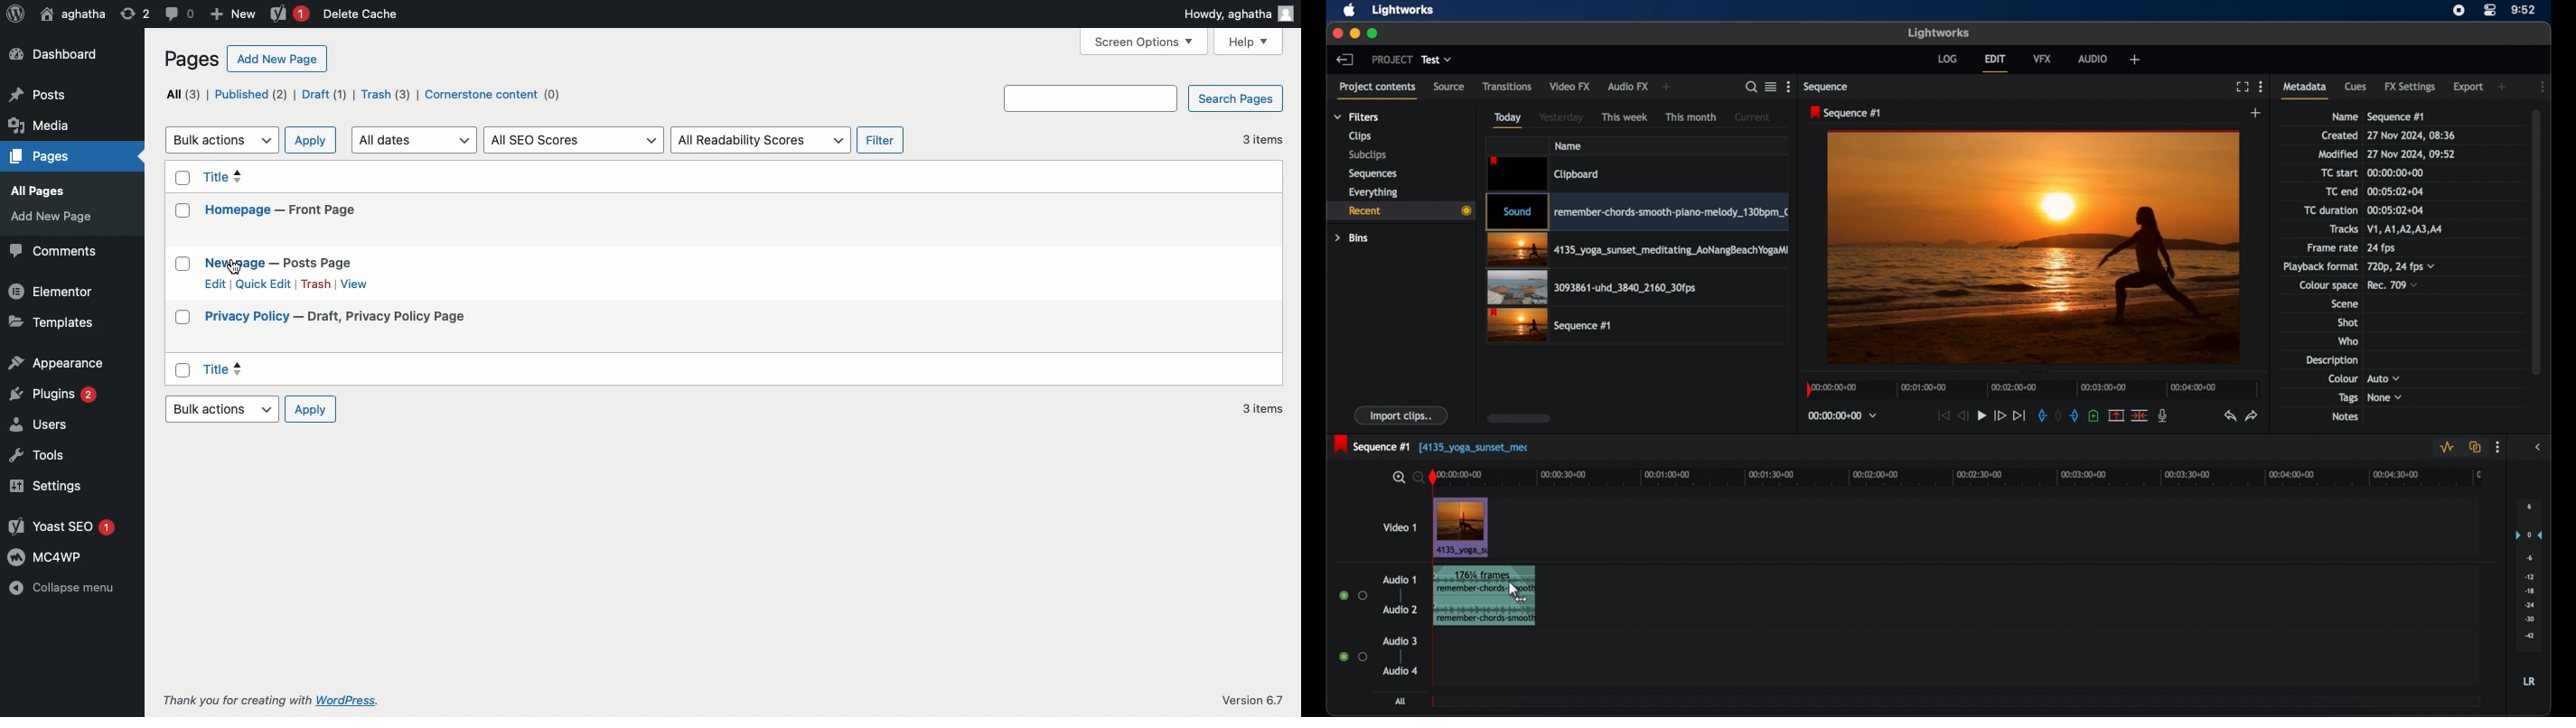  Describe the element at coordinates (2329, 285) in the screenshot. I see `colour space` at that location.